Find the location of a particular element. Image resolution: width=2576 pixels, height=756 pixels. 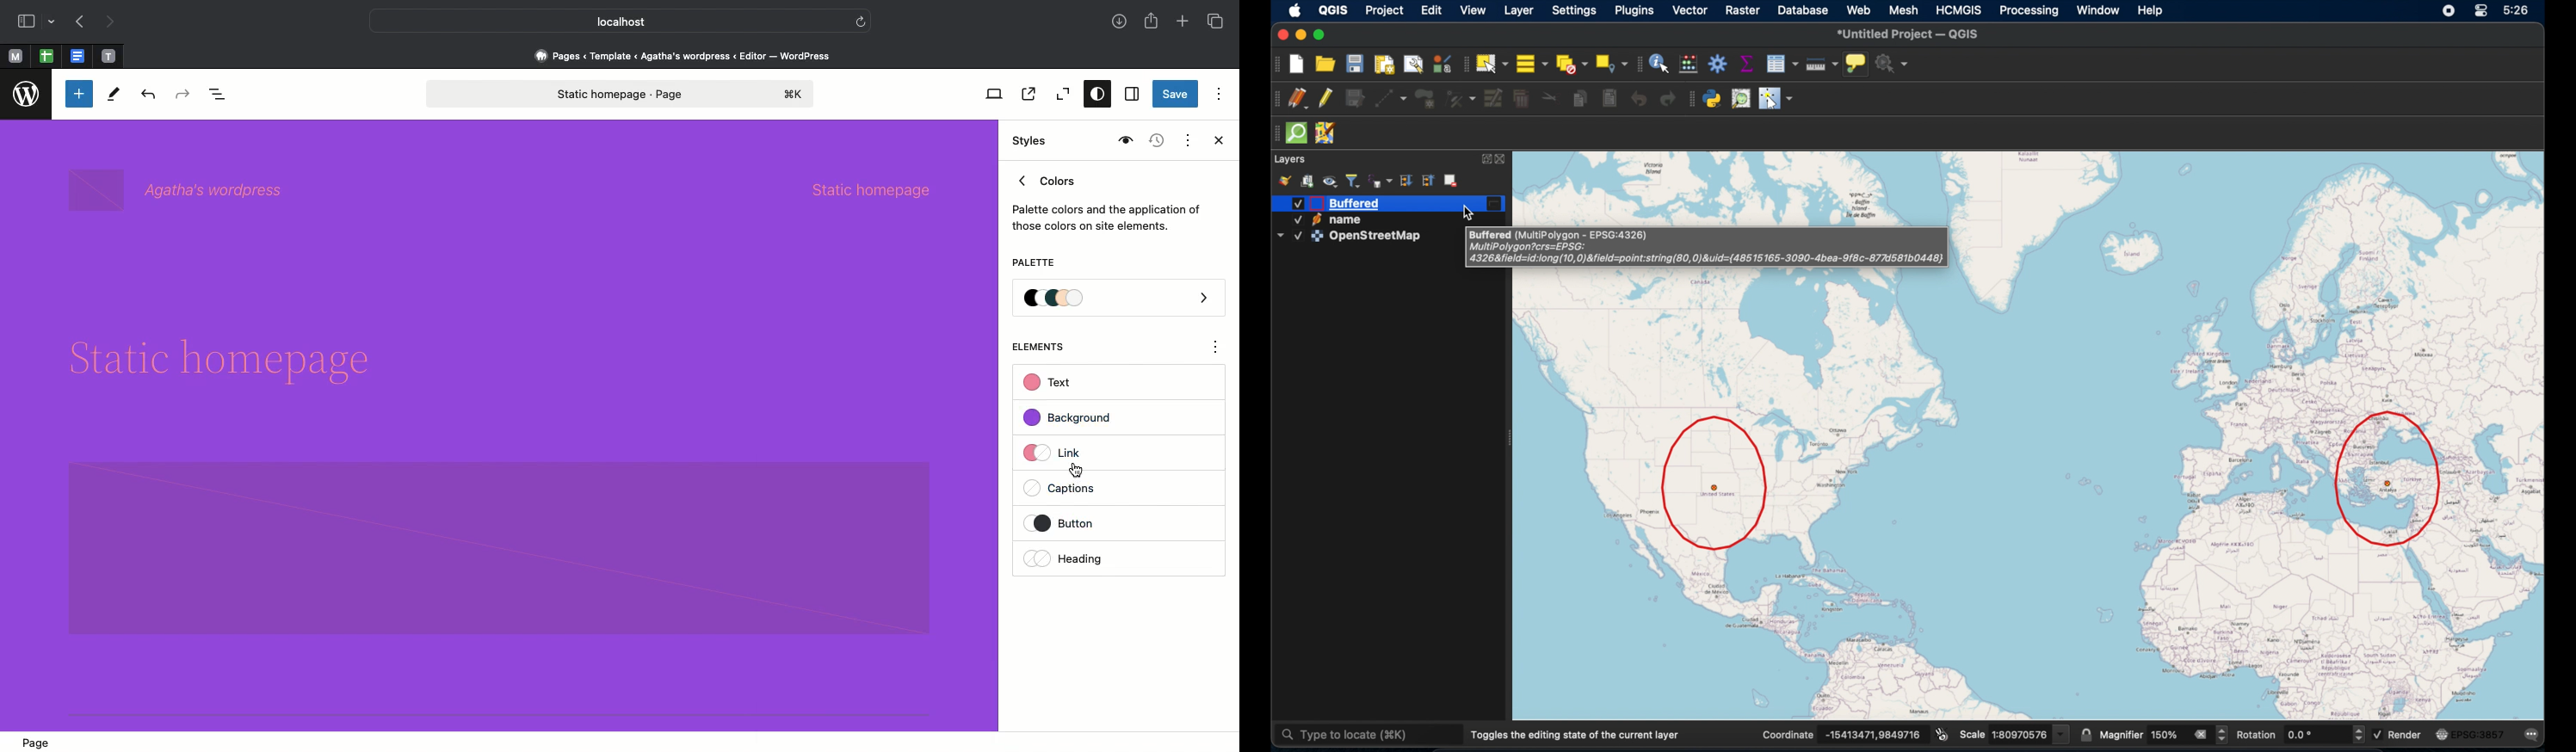

Button is located at coordinates (1075, 523).